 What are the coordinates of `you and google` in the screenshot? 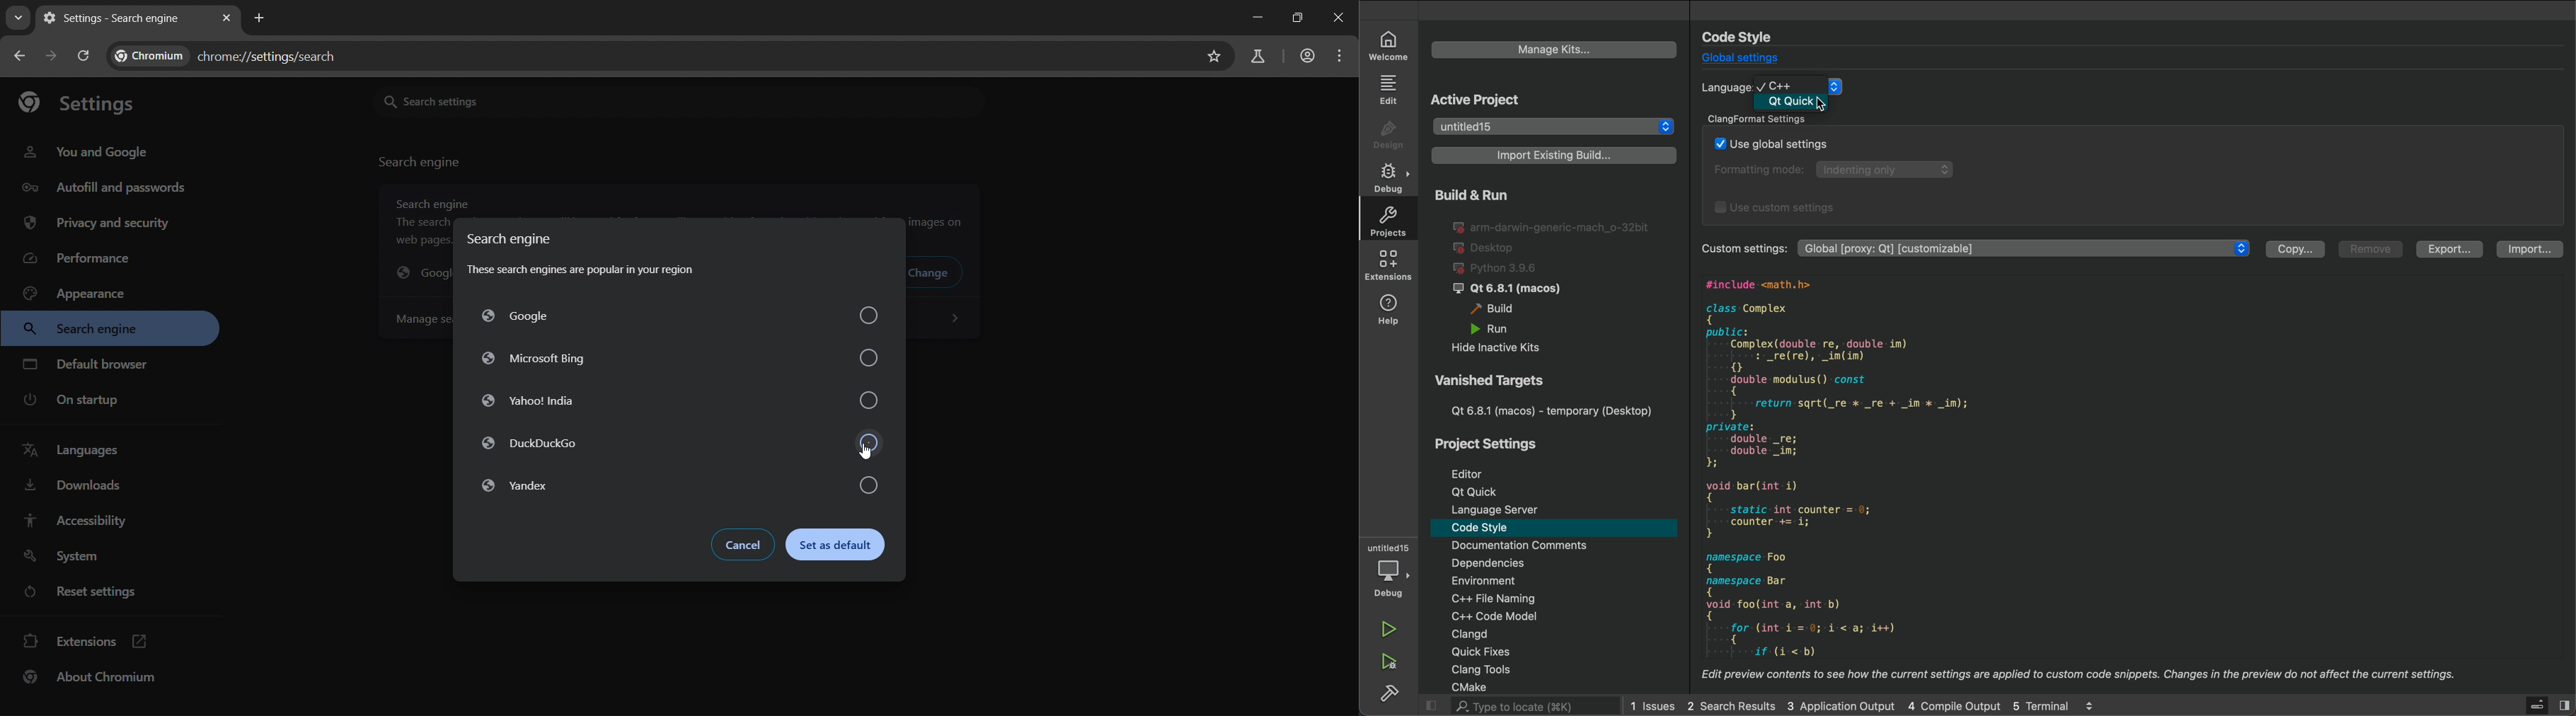 It's located at (89, 152).